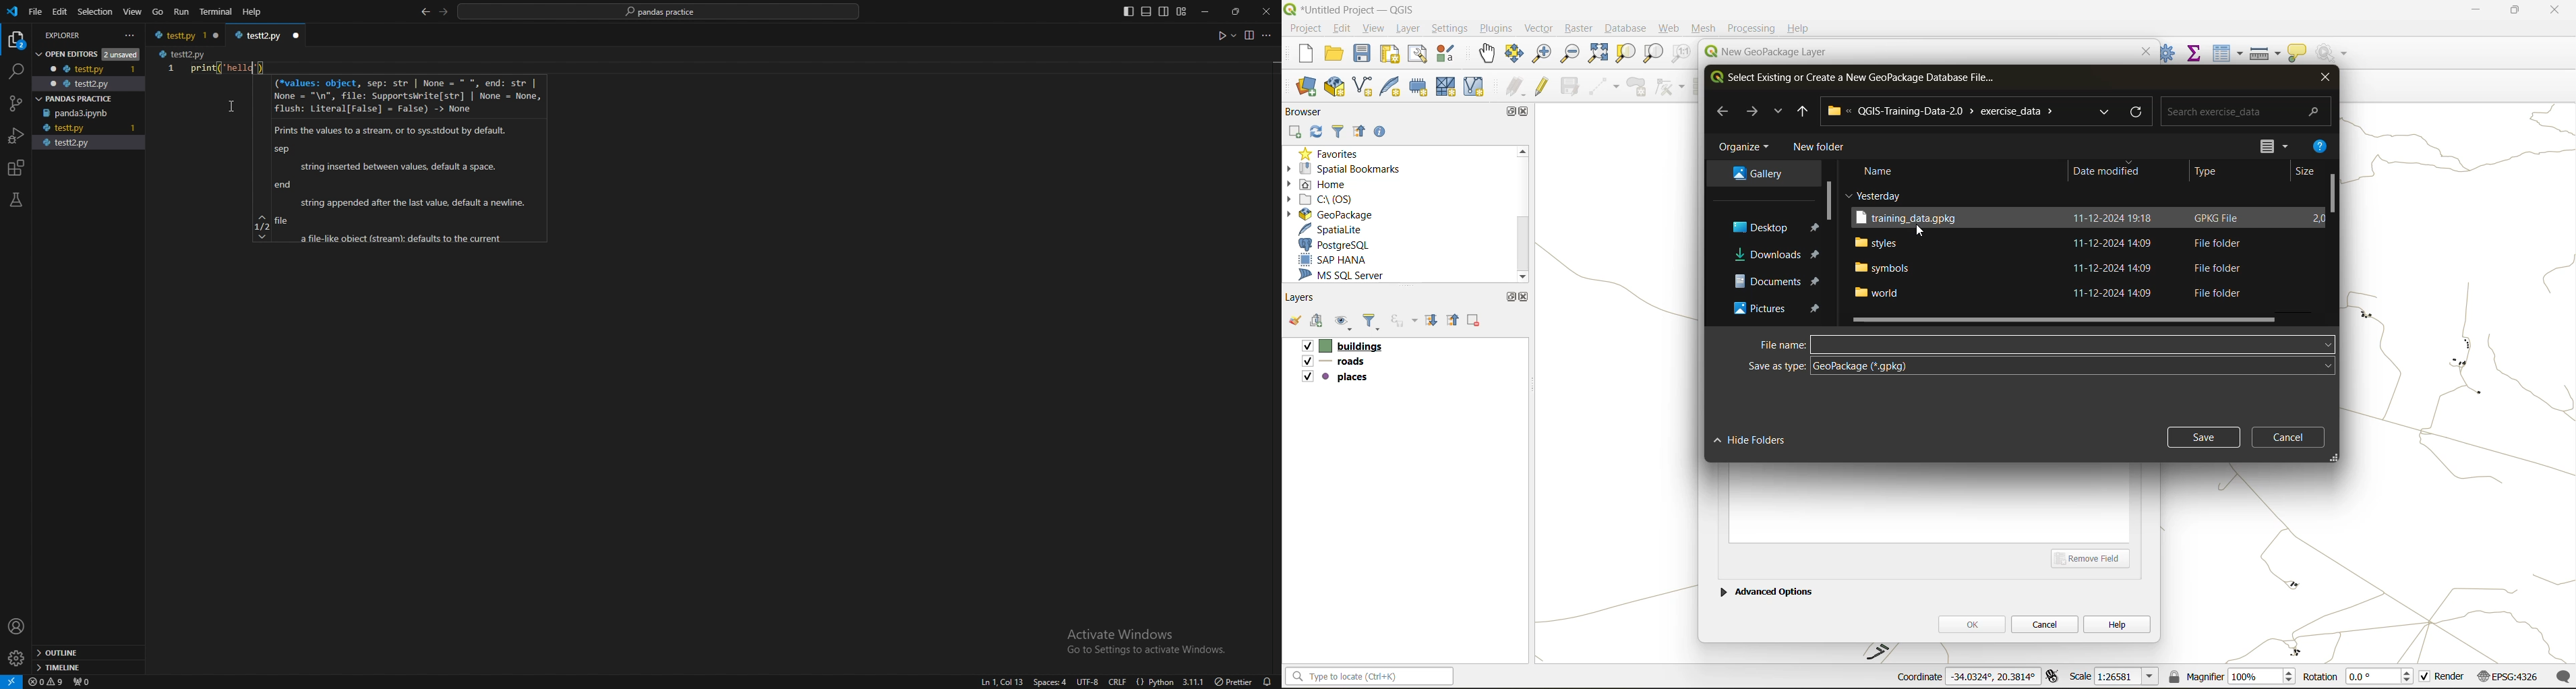 The height and width of the screenshot is (700, 2576). Describe the element at coordinates (1226, 36) in the screenshot. I see `run code ` at that location.